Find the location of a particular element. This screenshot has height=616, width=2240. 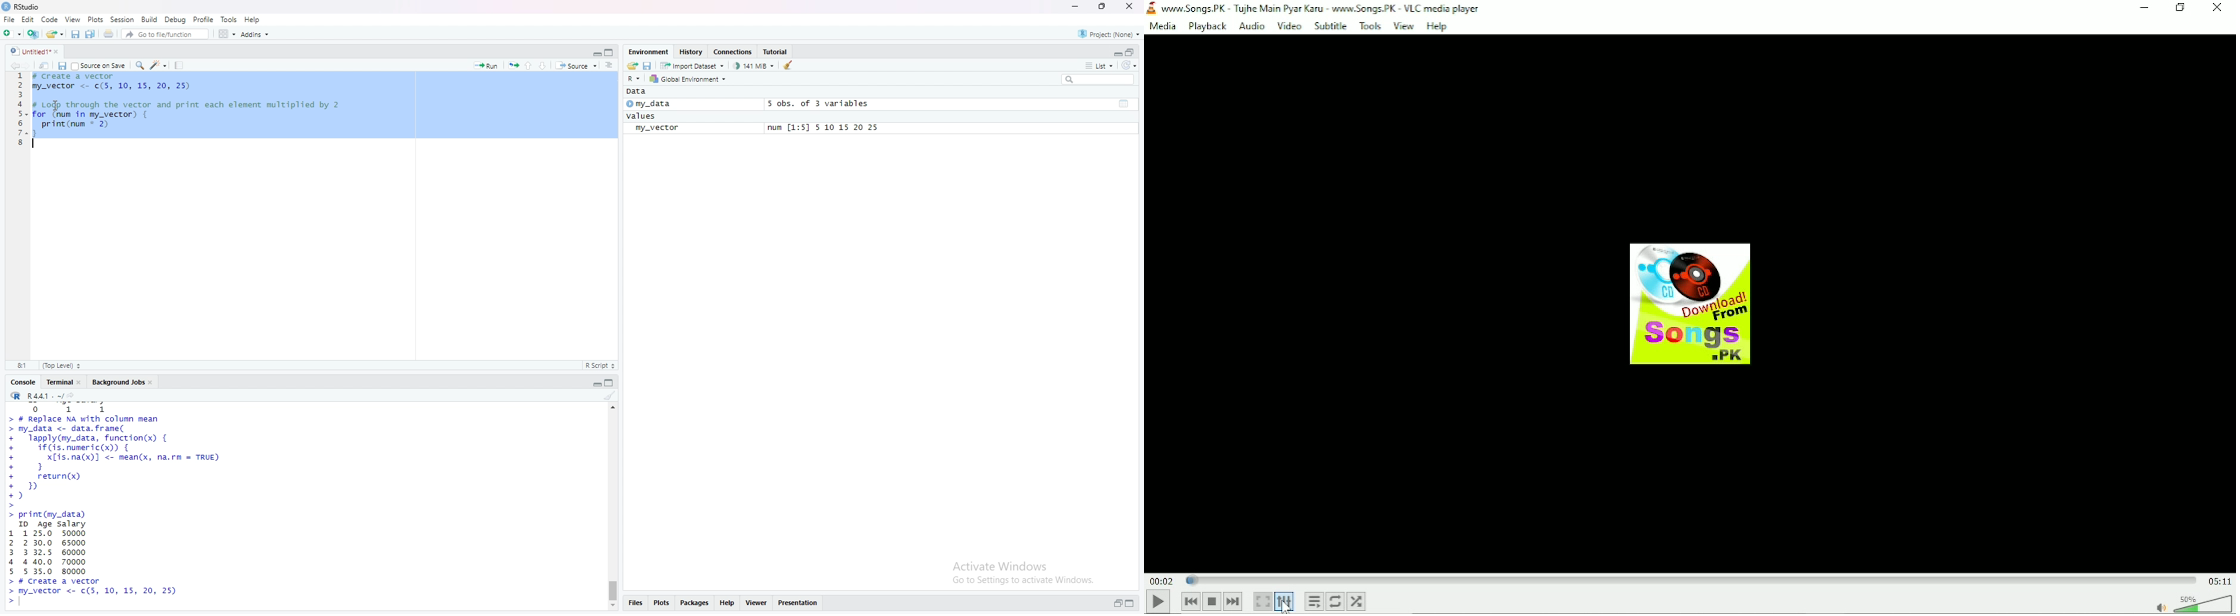

save all open documents is located at coordinates (91, 34).